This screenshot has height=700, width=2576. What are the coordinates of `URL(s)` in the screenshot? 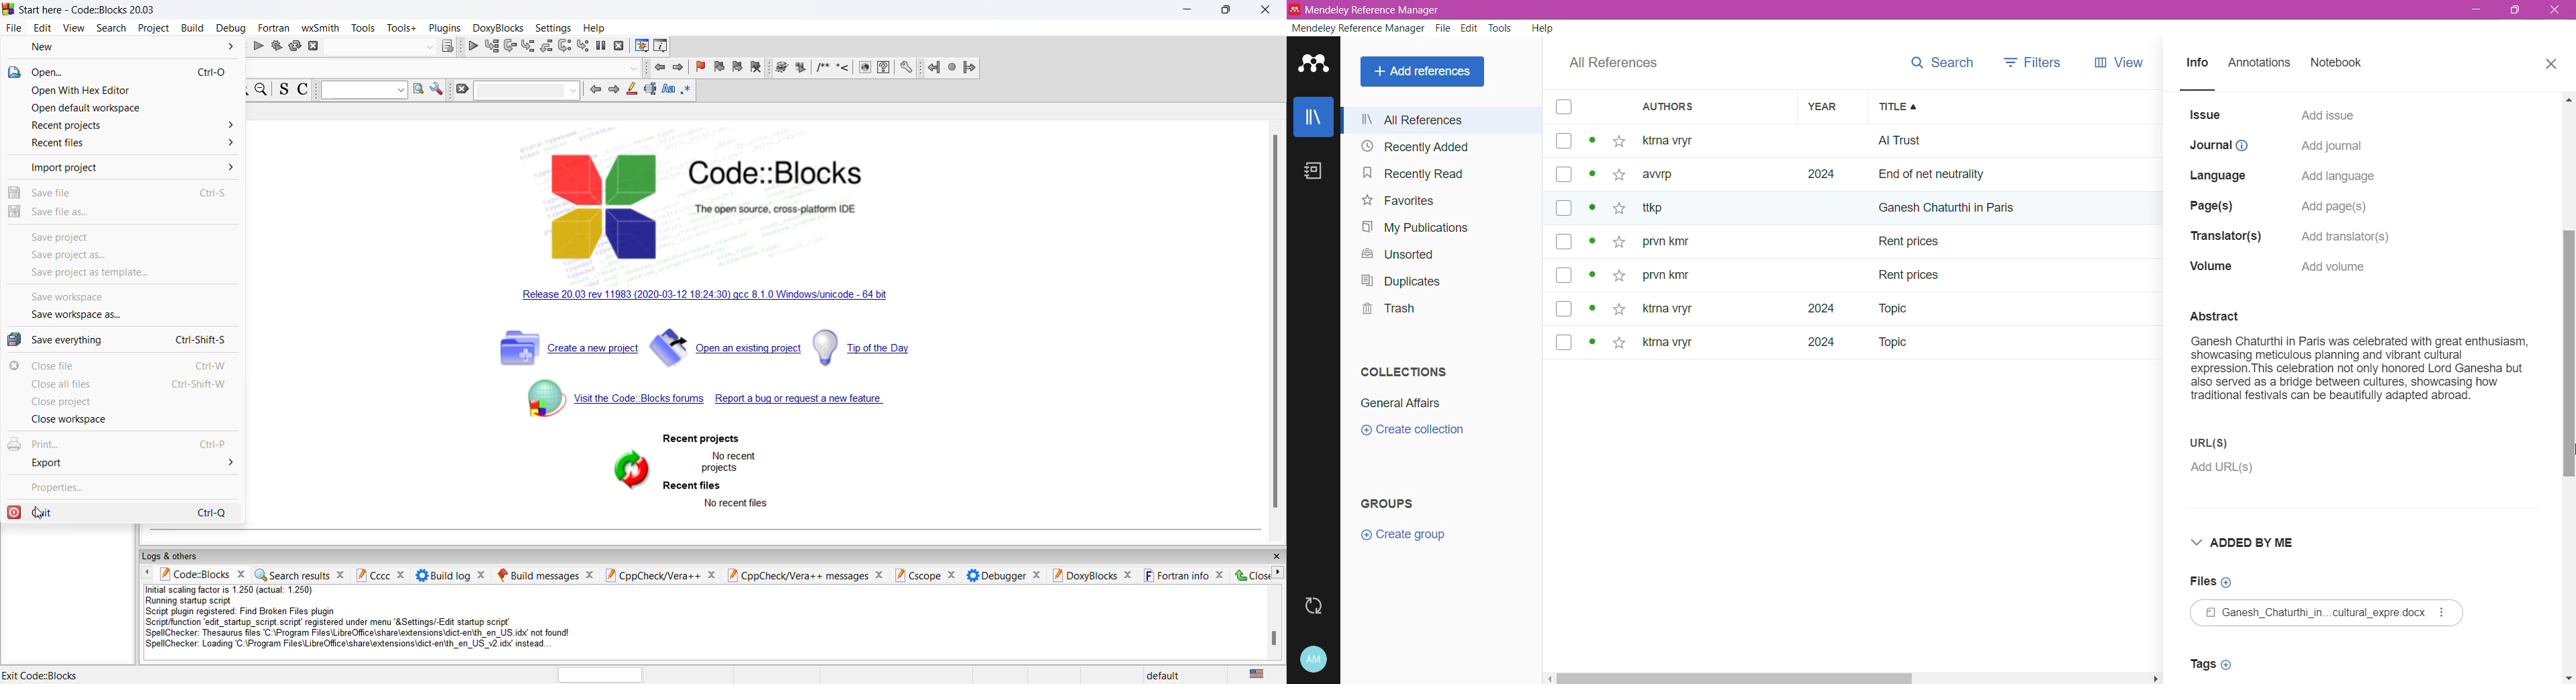 It's located at (2236, 443).